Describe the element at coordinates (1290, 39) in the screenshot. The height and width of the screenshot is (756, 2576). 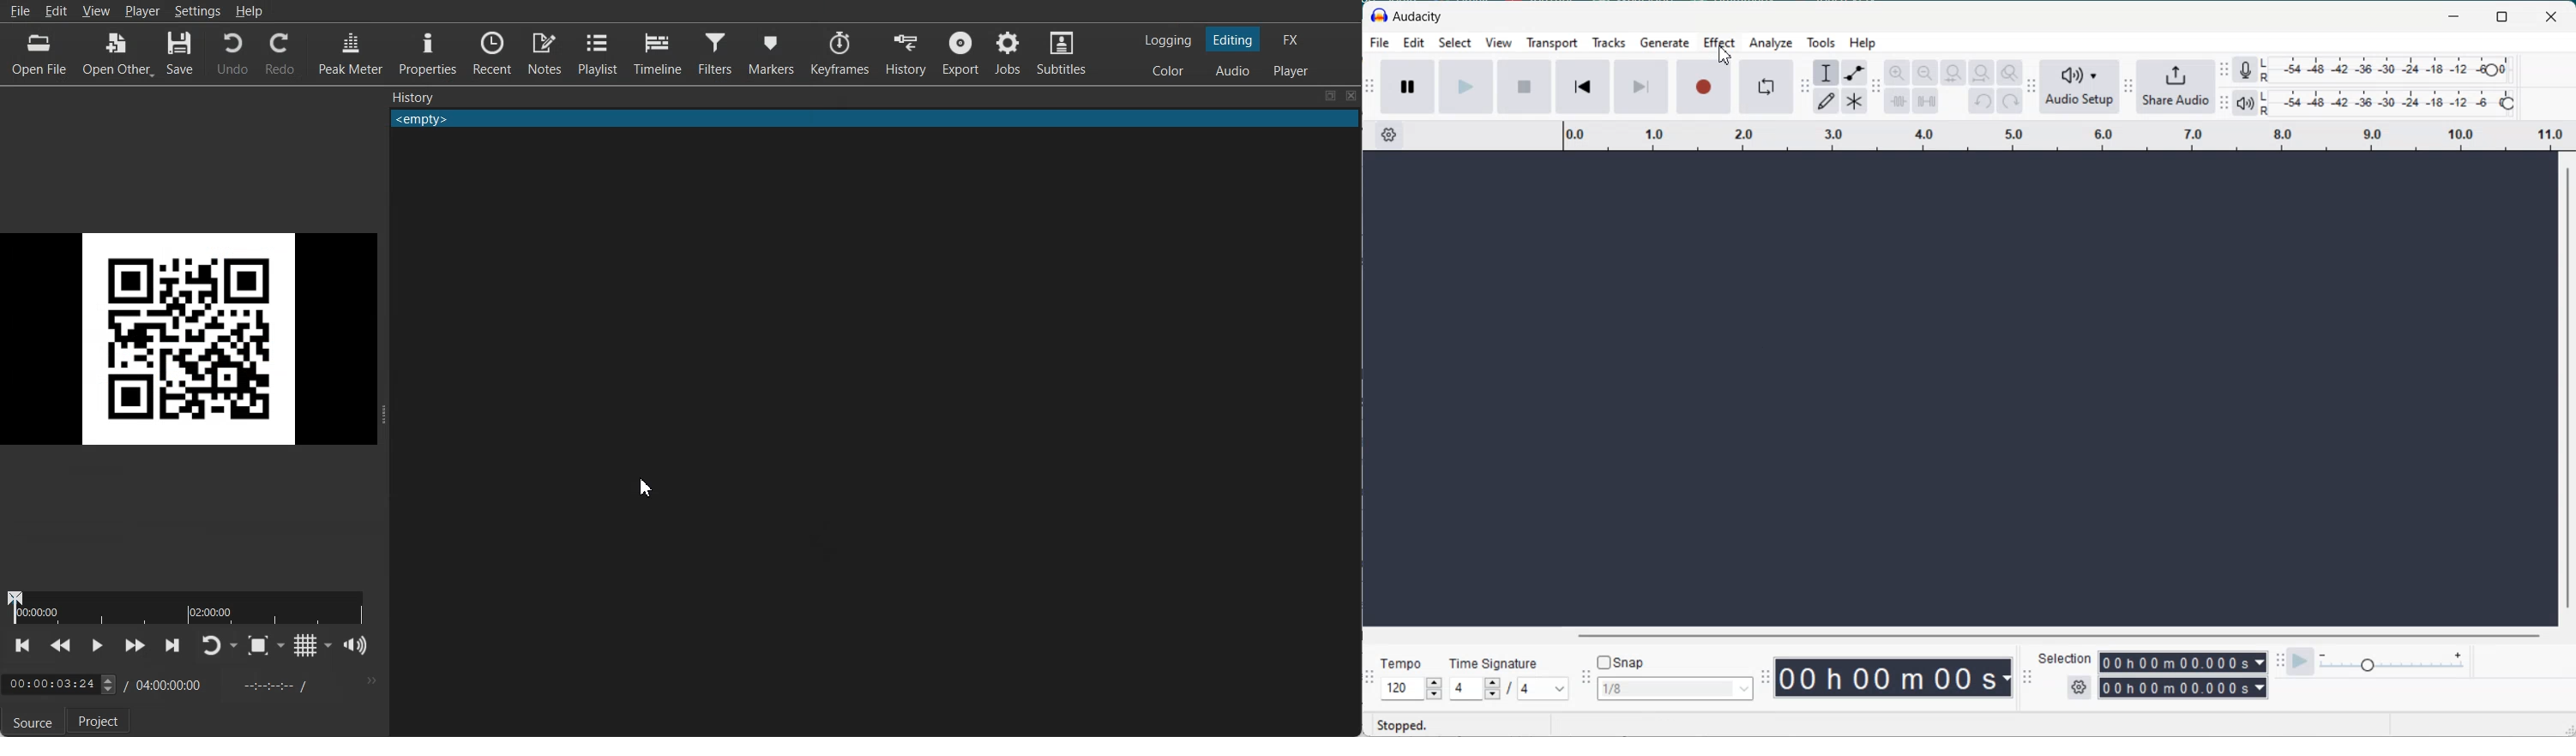
I see `Switching to the Effect Layout` at that location.